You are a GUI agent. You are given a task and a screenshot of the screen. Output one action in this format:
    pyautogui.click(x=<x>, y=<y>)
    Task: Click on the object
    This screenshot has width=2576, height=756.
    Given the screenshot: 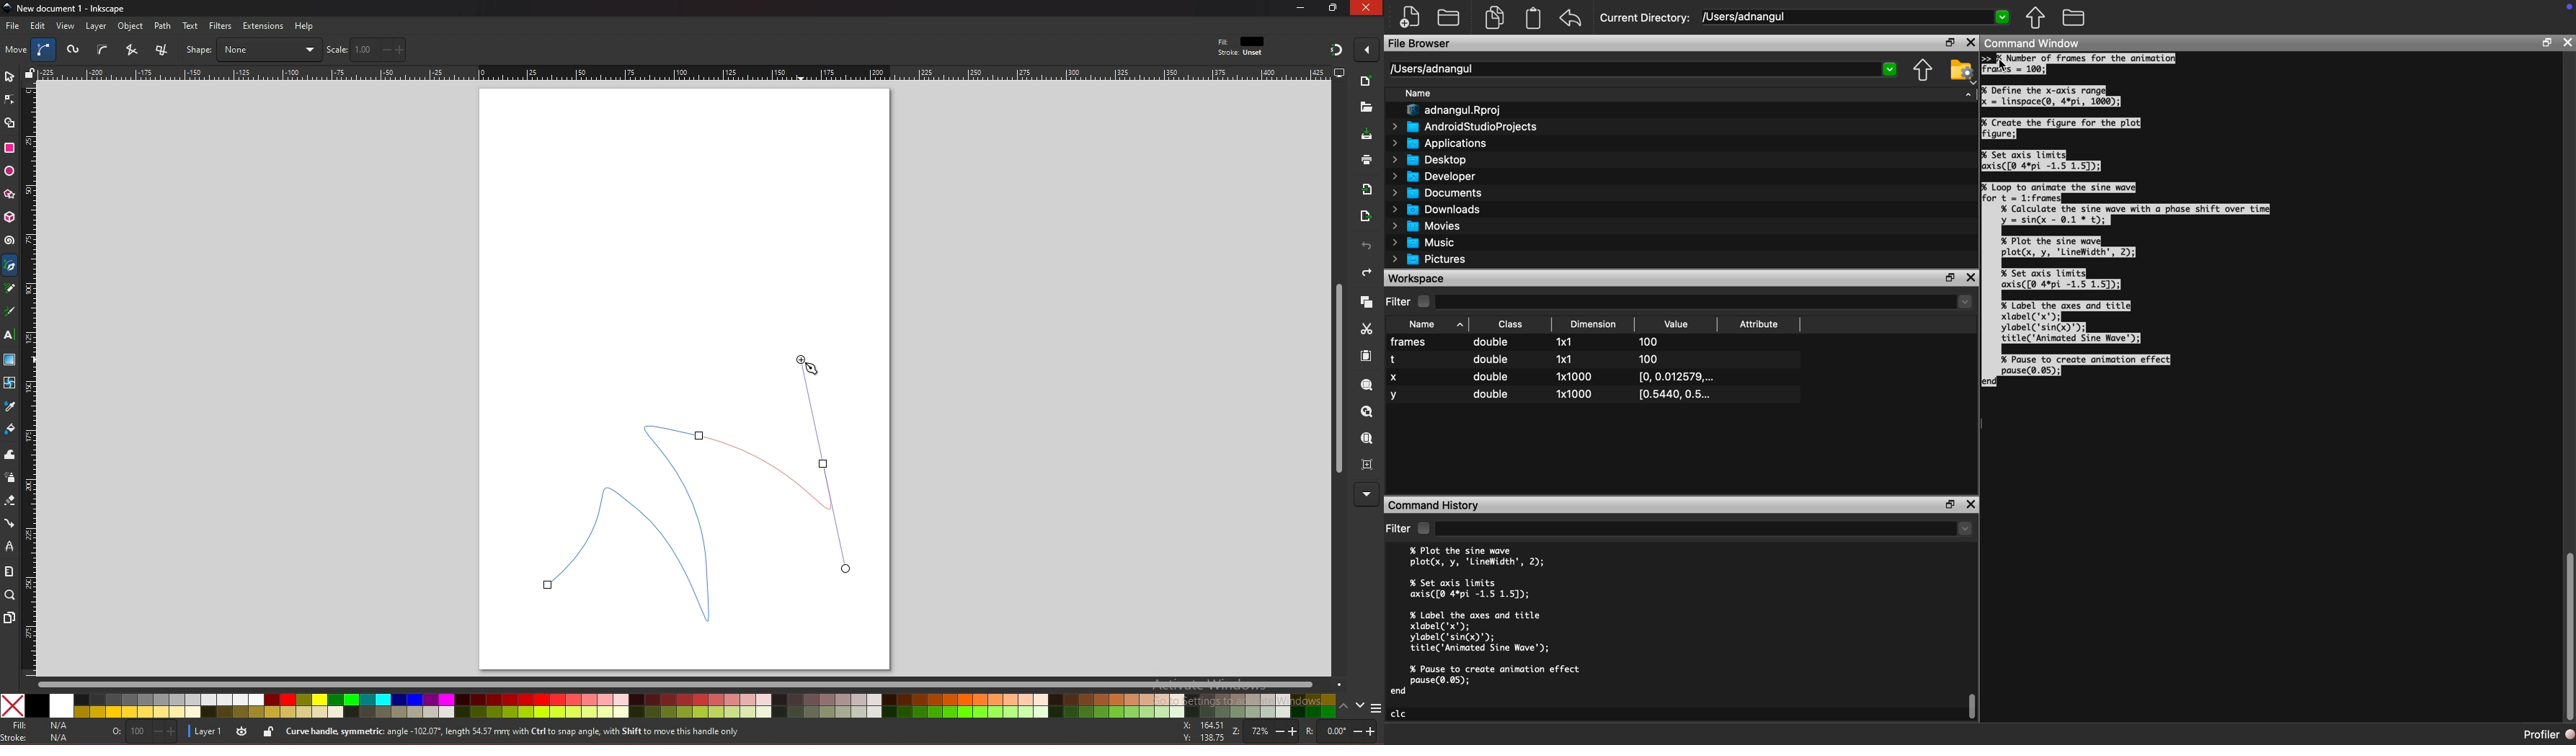 What is the action you would take?
    pyautogui.click(x=133, y=27)
    